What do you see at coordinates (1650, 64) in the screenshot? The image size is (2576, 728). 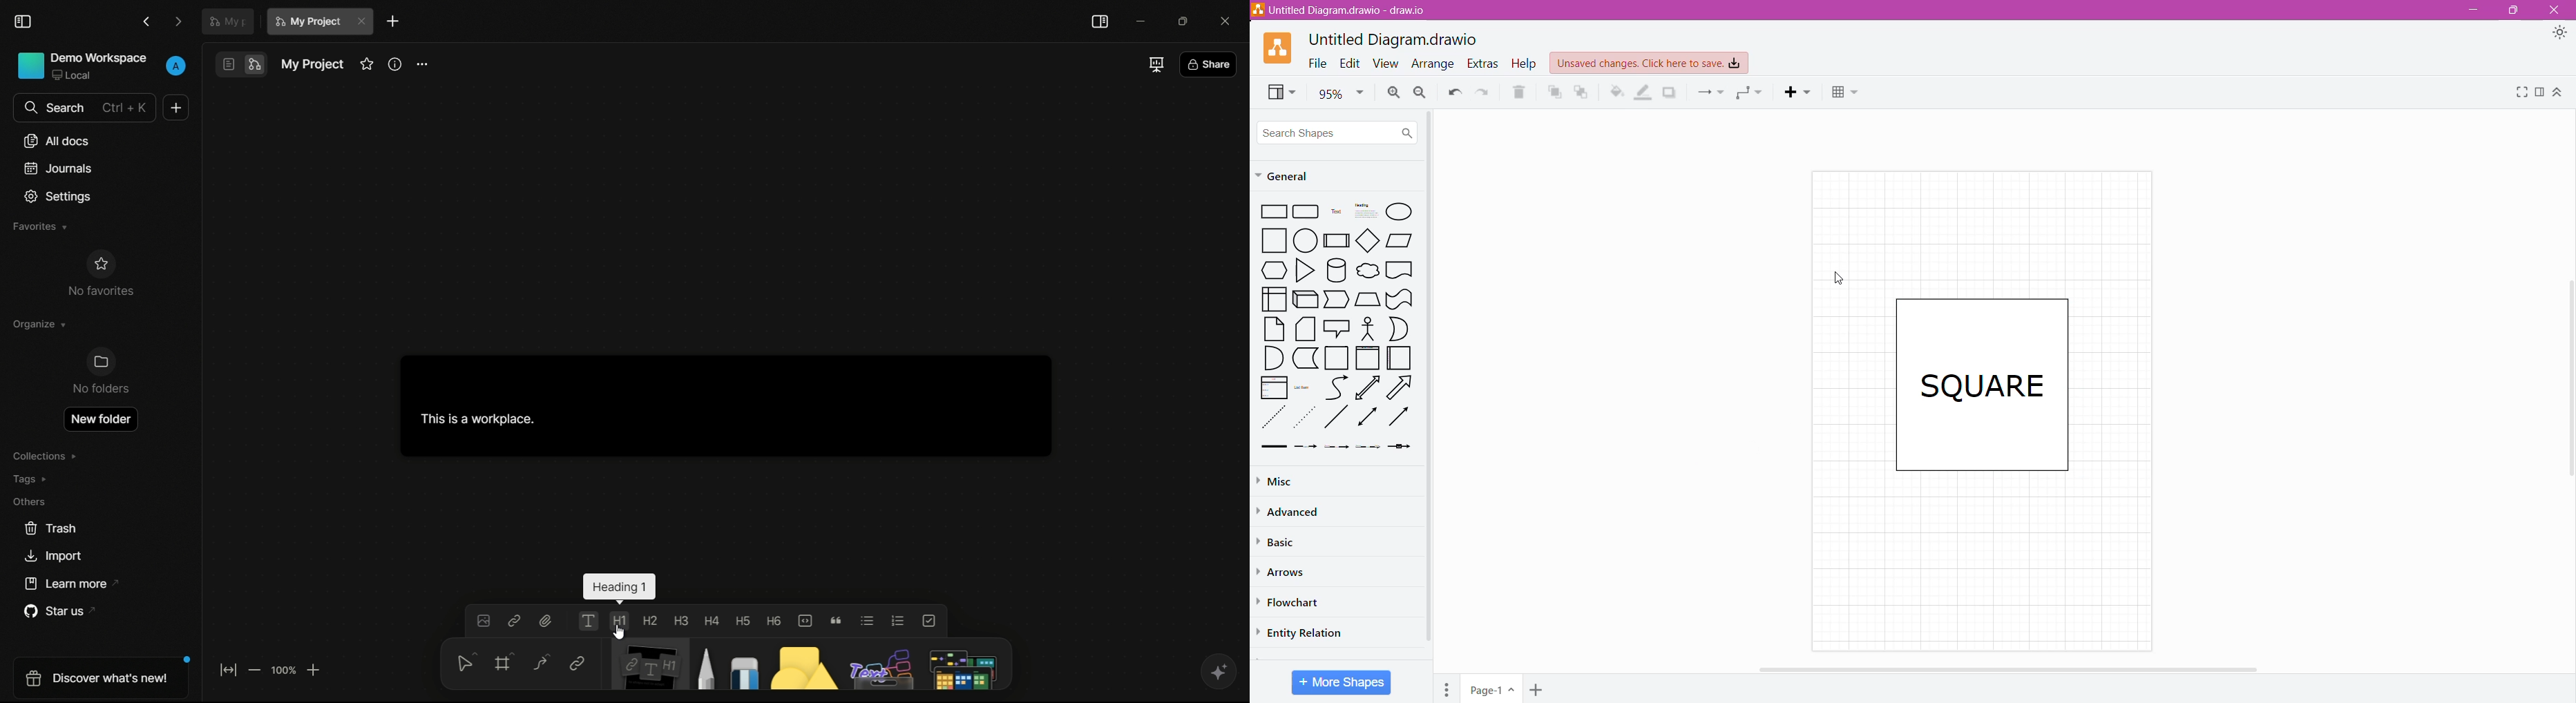 I see `Unsaved Changes. Click here to save` at bounding box center [1650, 64].